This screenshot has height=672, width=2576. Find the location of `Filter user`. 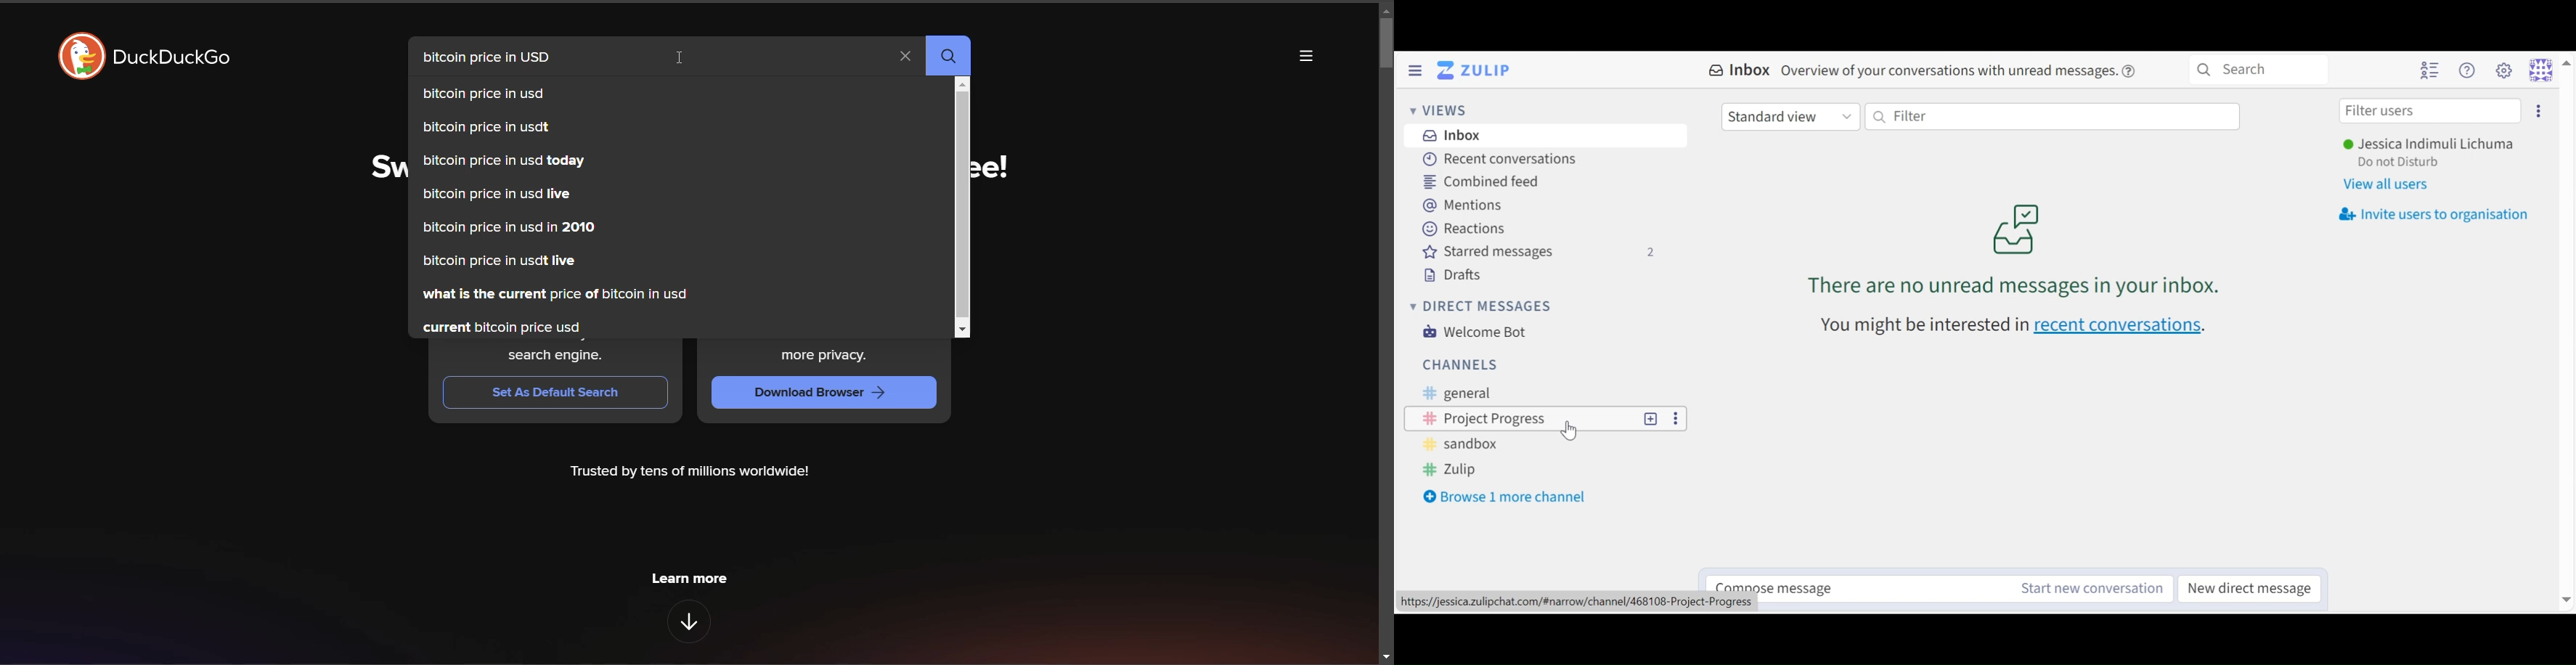

Filter user is located at coordinates (2428, 111).